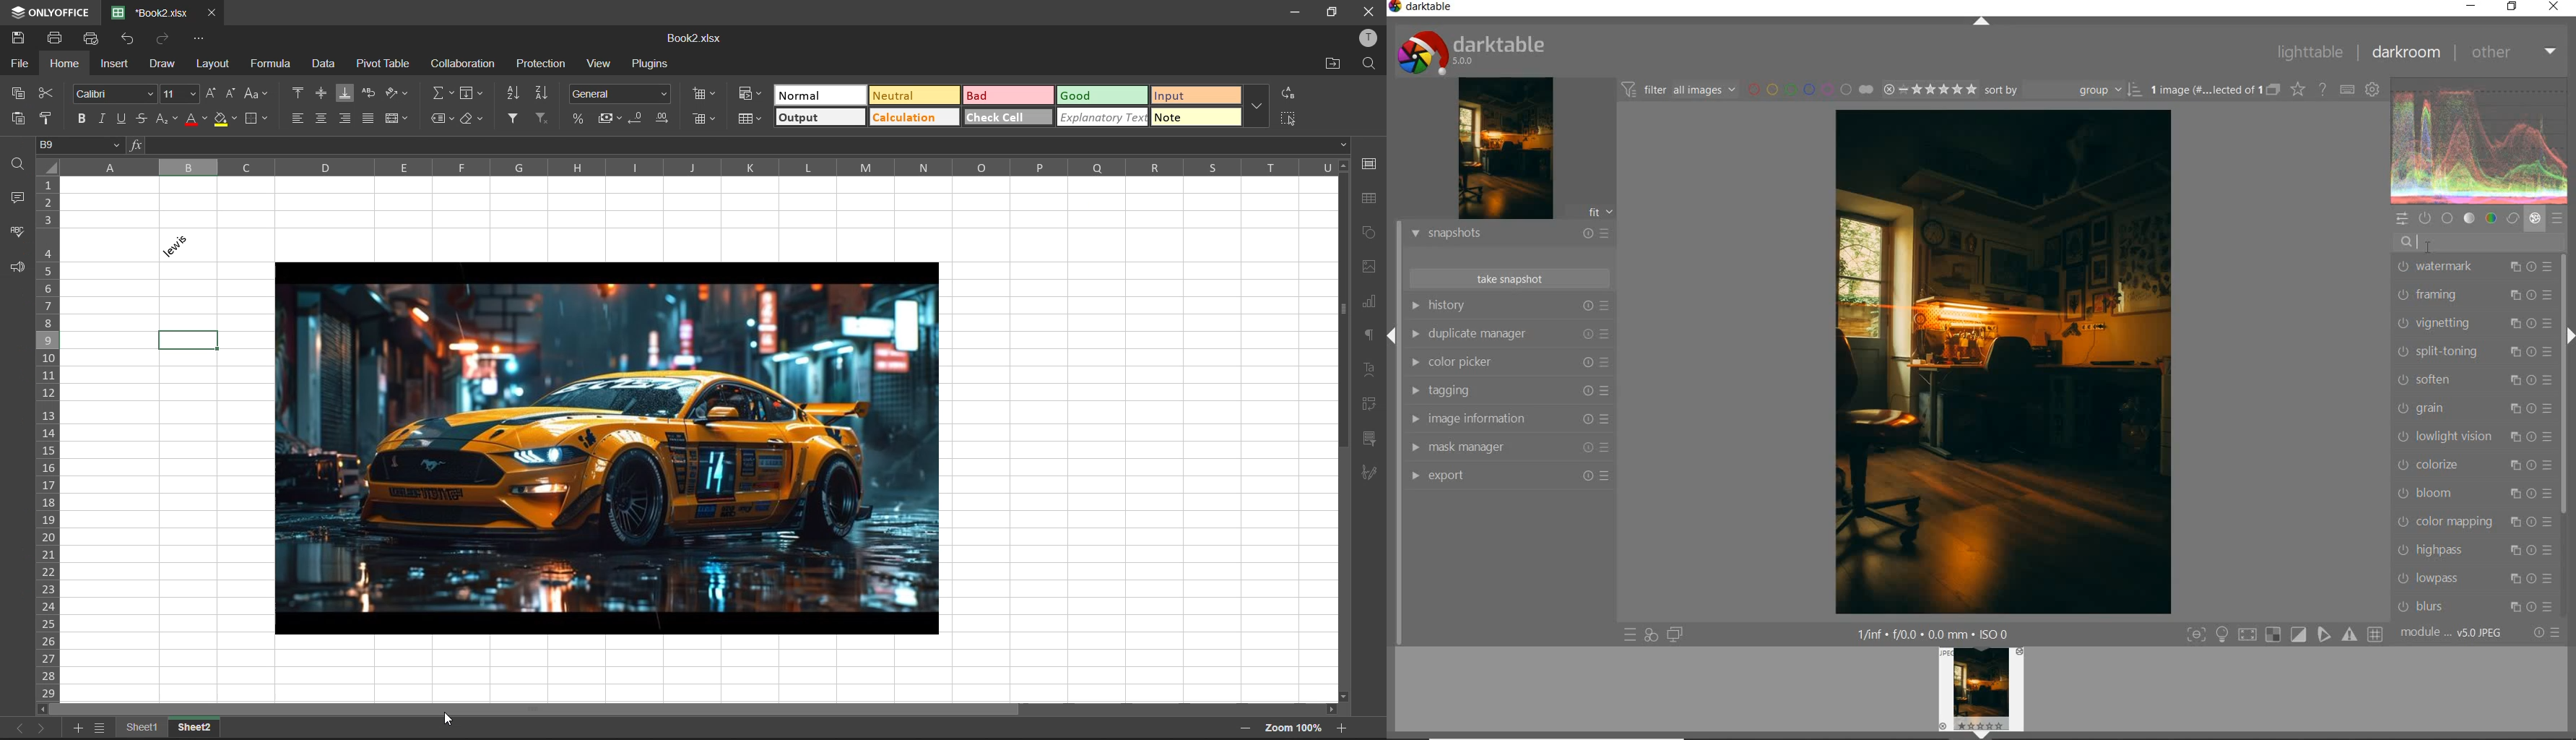 The image size is (2576, 756). Describe the element at coordinates (1369, 476) in the screenshot. I see `signature` at that location.